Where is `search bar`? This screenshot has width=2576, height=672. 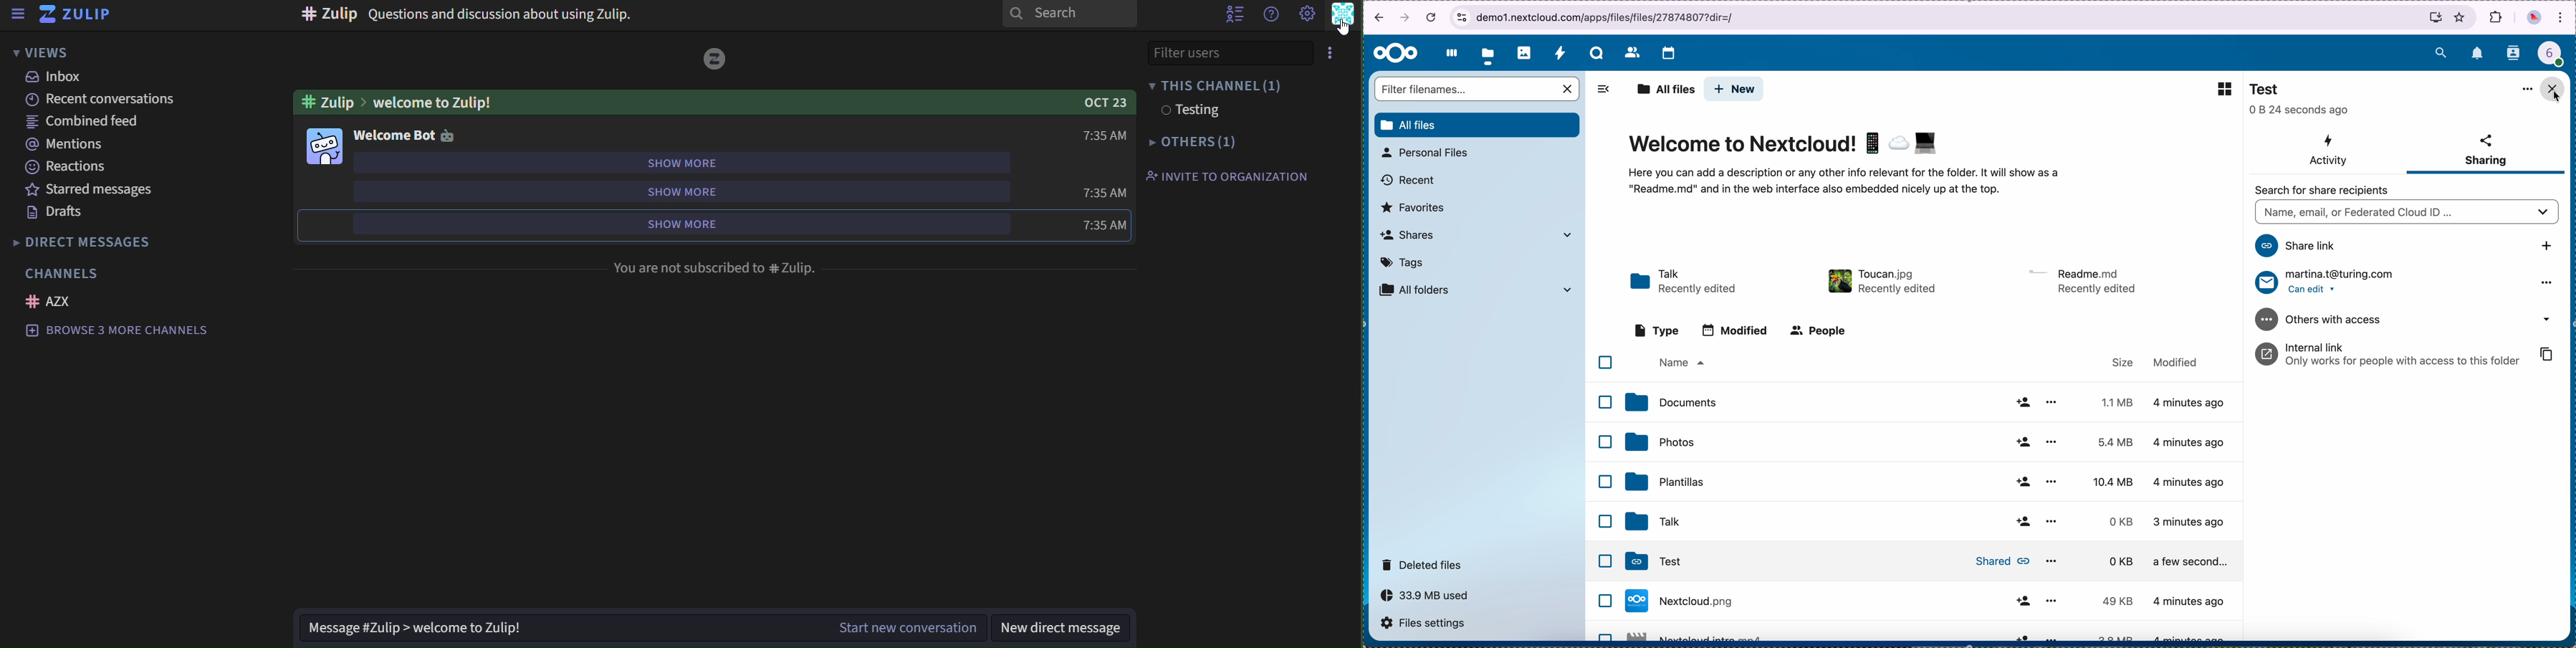 search bar is located at coordinates (1478, 90).